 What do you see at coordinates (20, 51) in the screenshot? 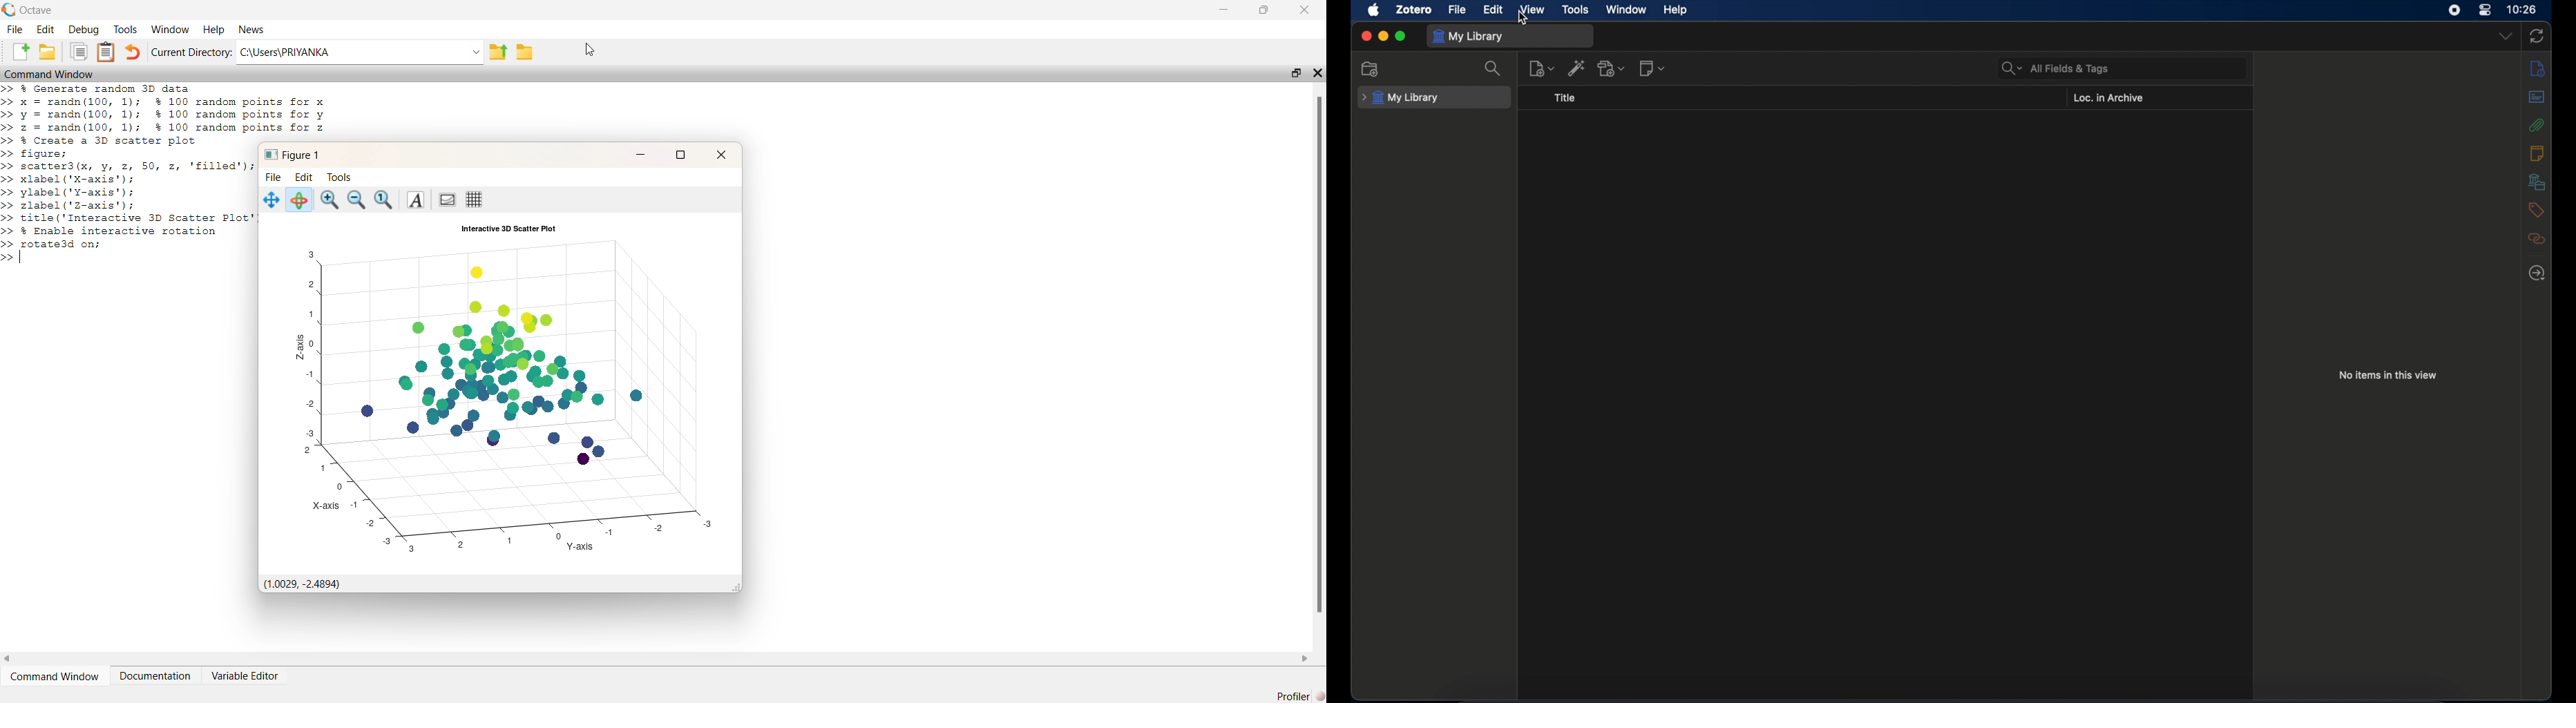
I see `new document` at bounding box center [20, 51].